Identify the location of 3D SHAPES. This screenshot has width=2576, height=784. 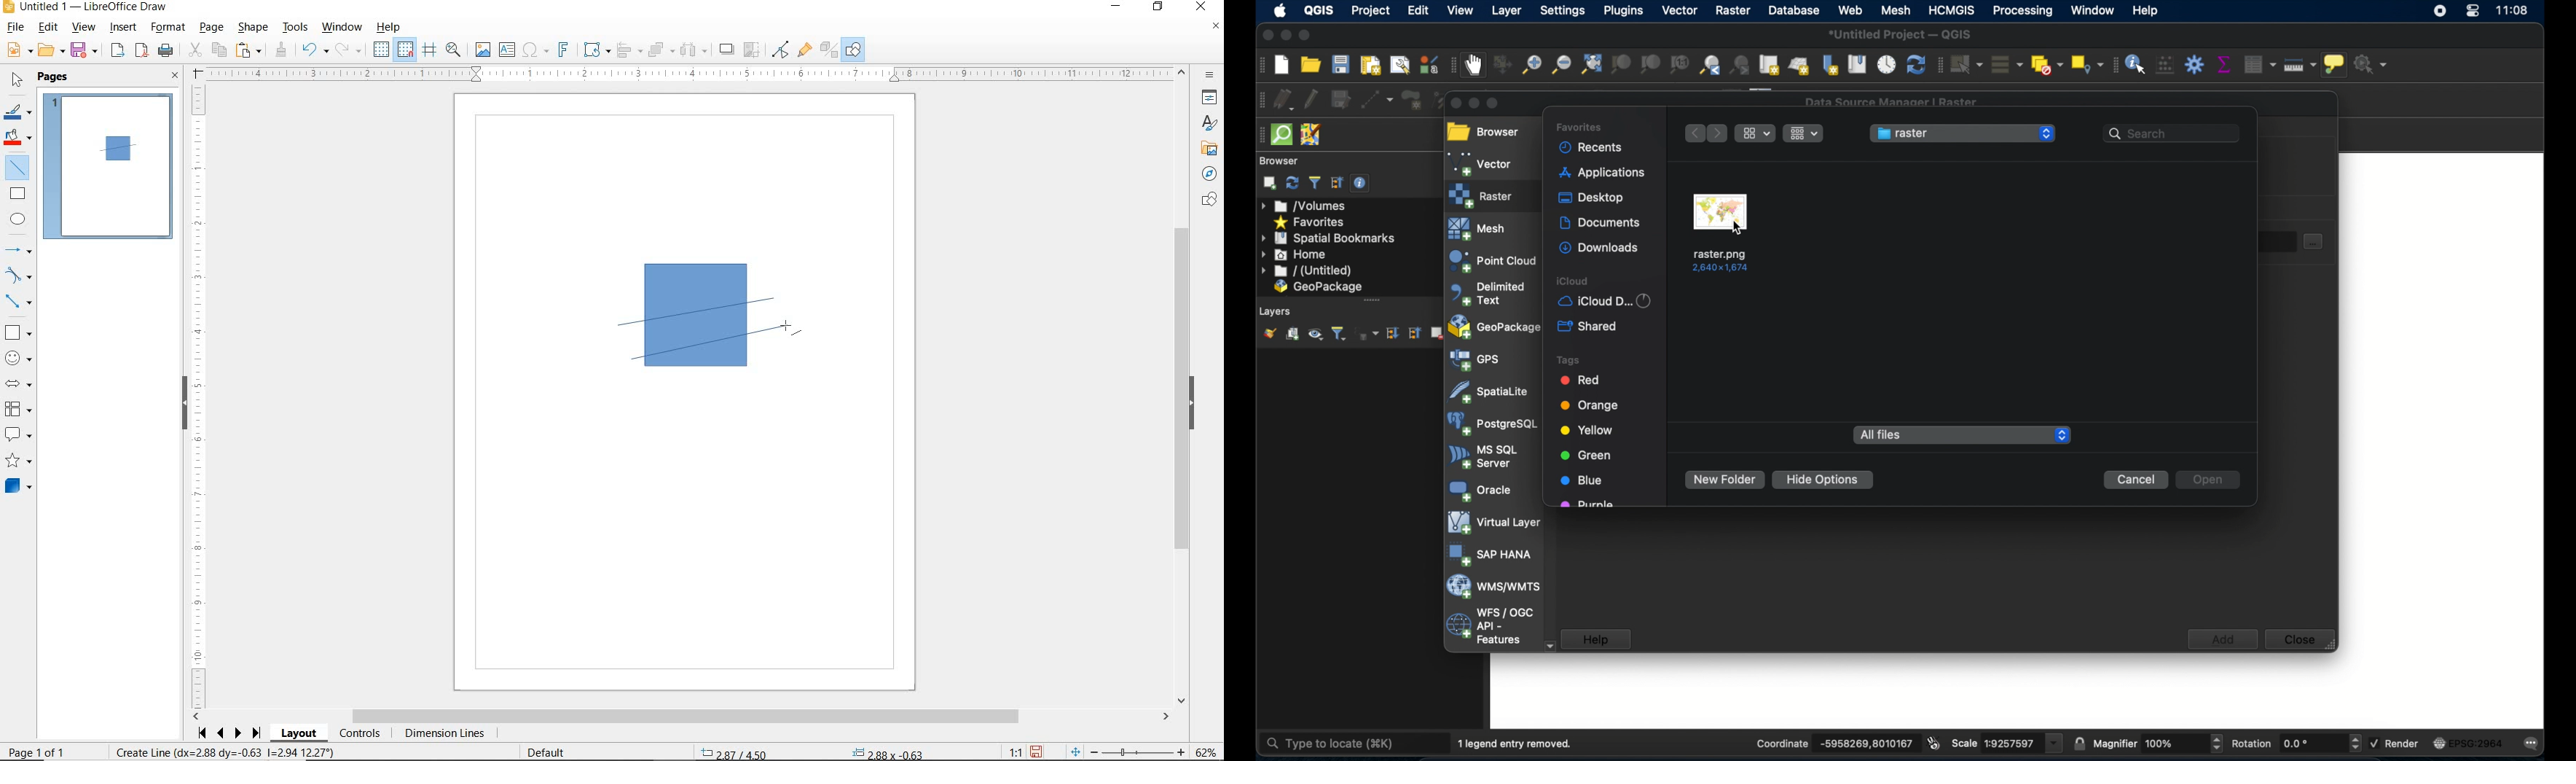
(18, 486).